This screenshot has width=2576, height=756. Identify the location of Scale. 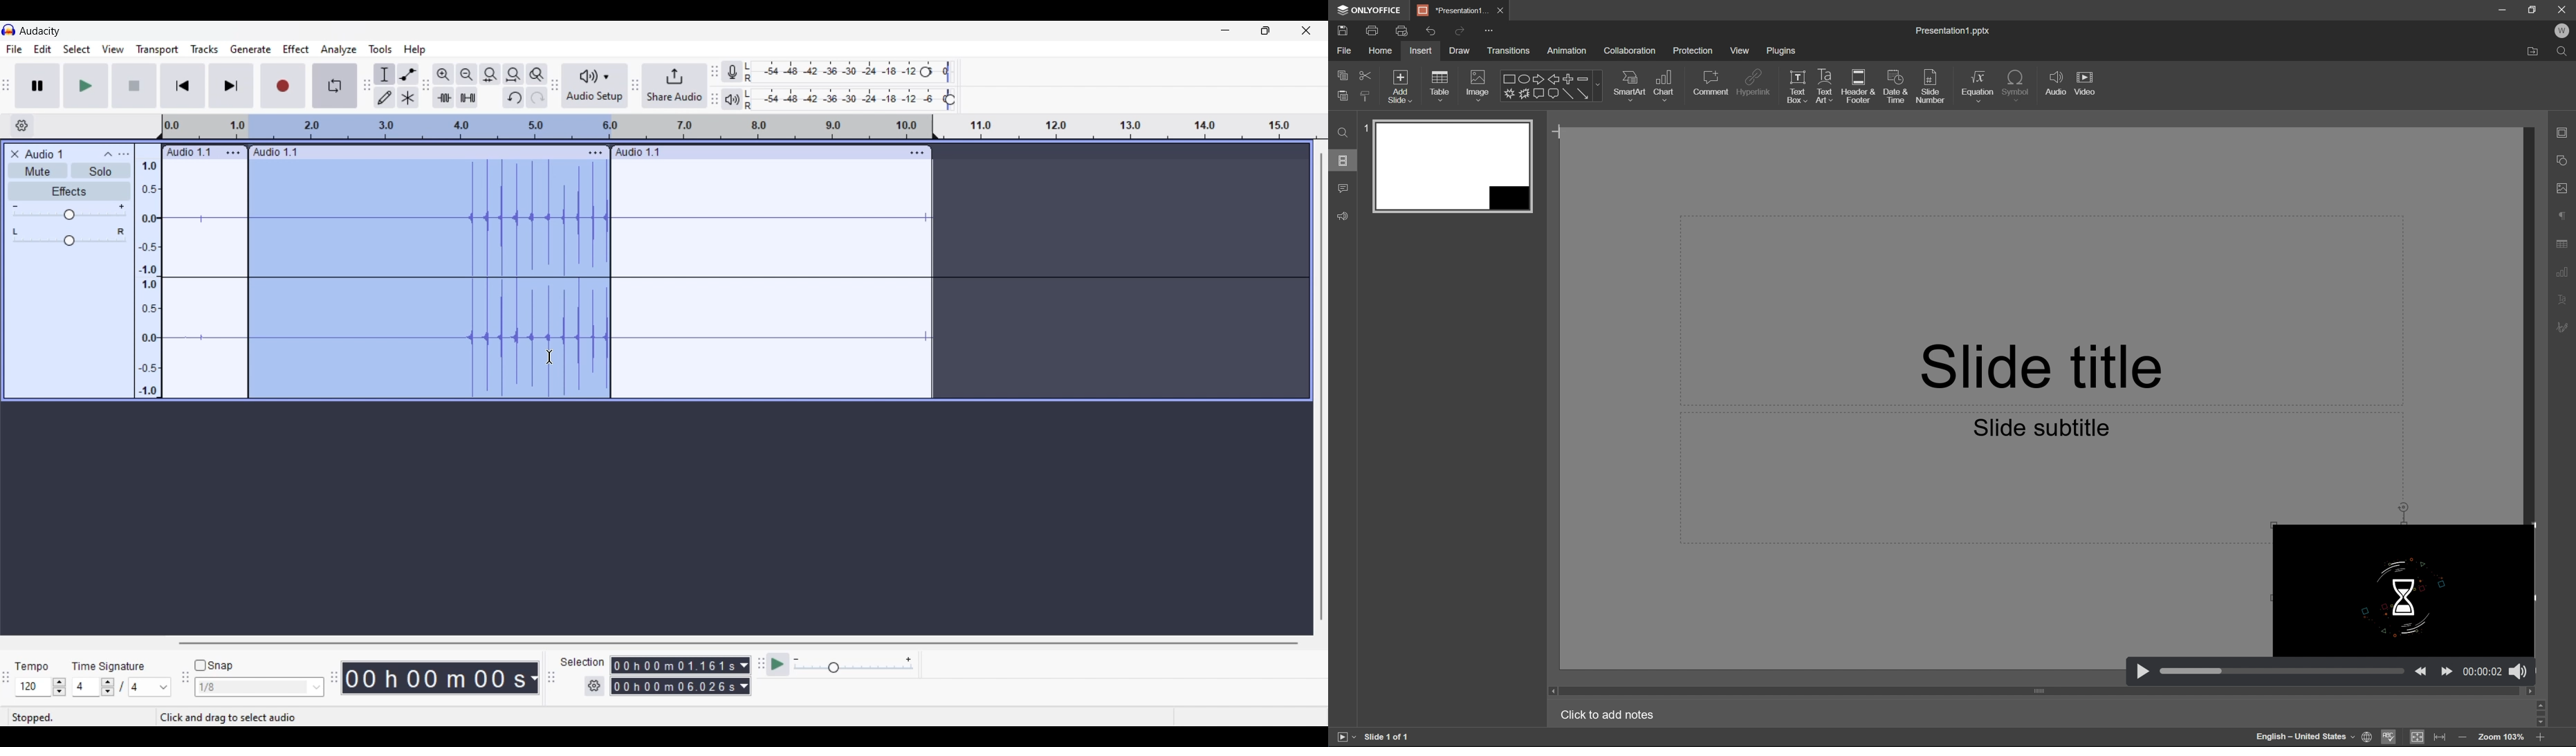
(589, 127).